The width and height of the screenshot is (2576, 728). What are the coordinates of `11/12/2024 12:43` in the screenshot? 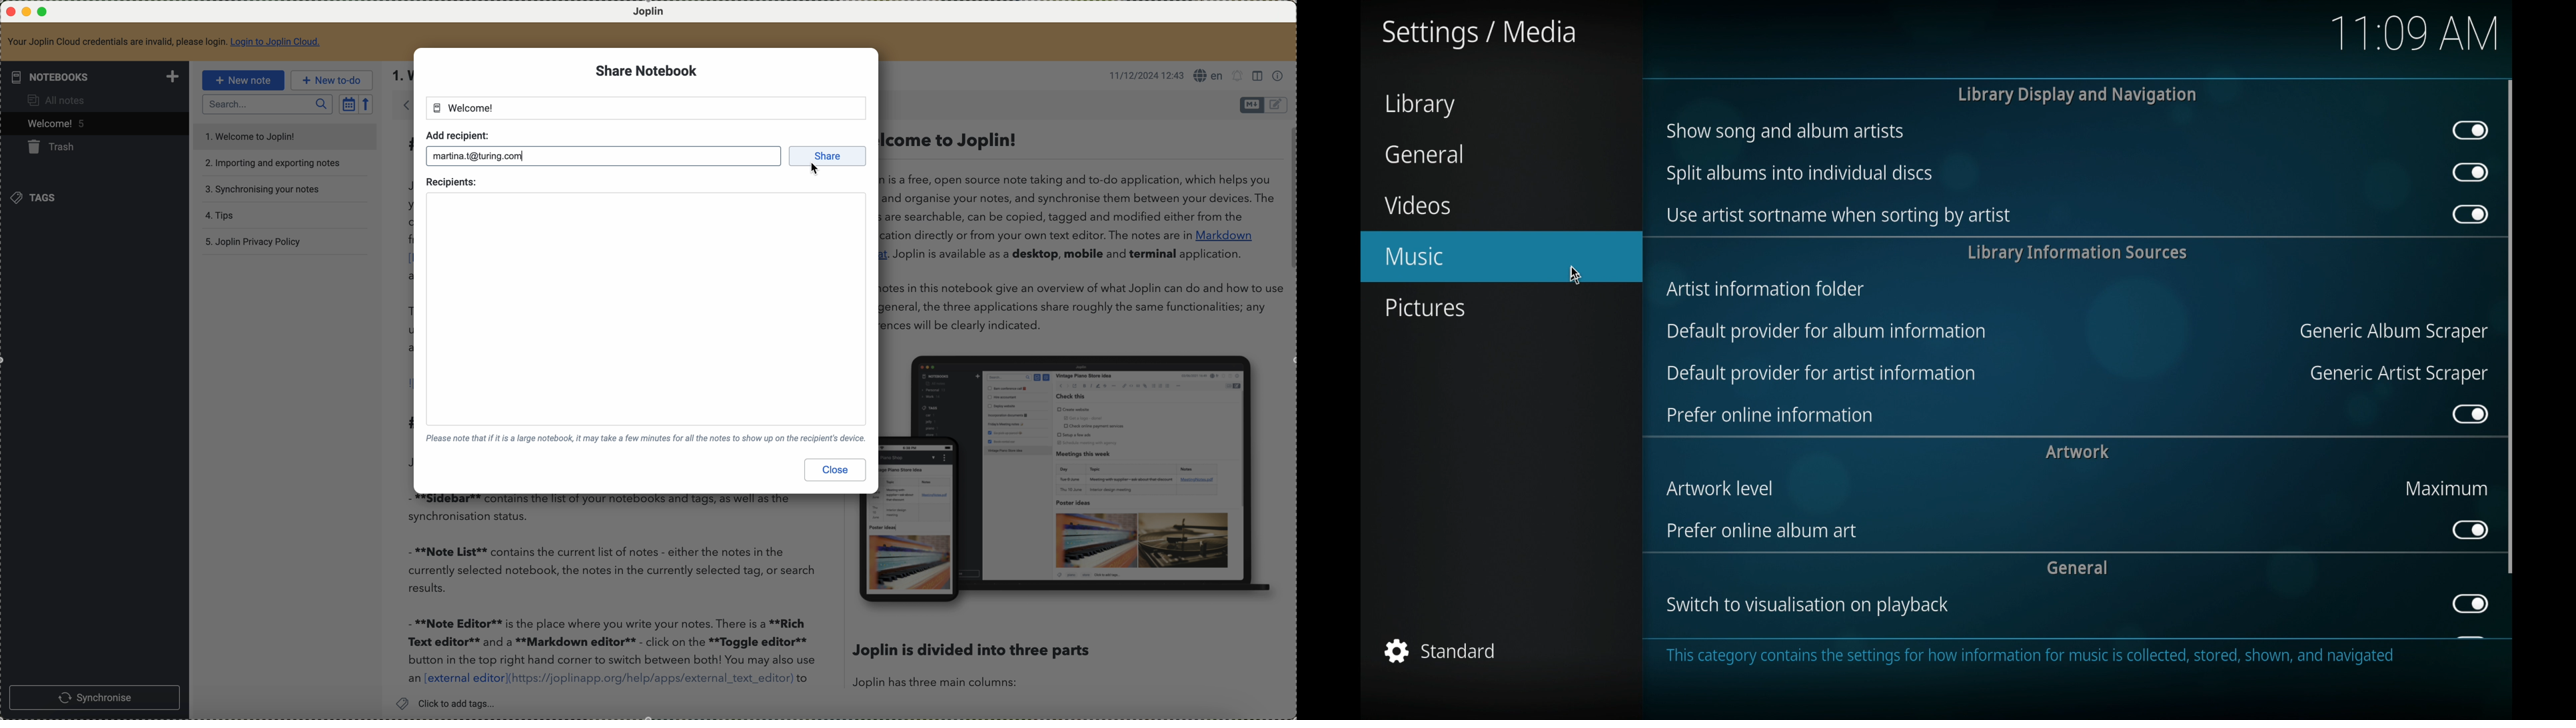 It's located at (1143, 76).